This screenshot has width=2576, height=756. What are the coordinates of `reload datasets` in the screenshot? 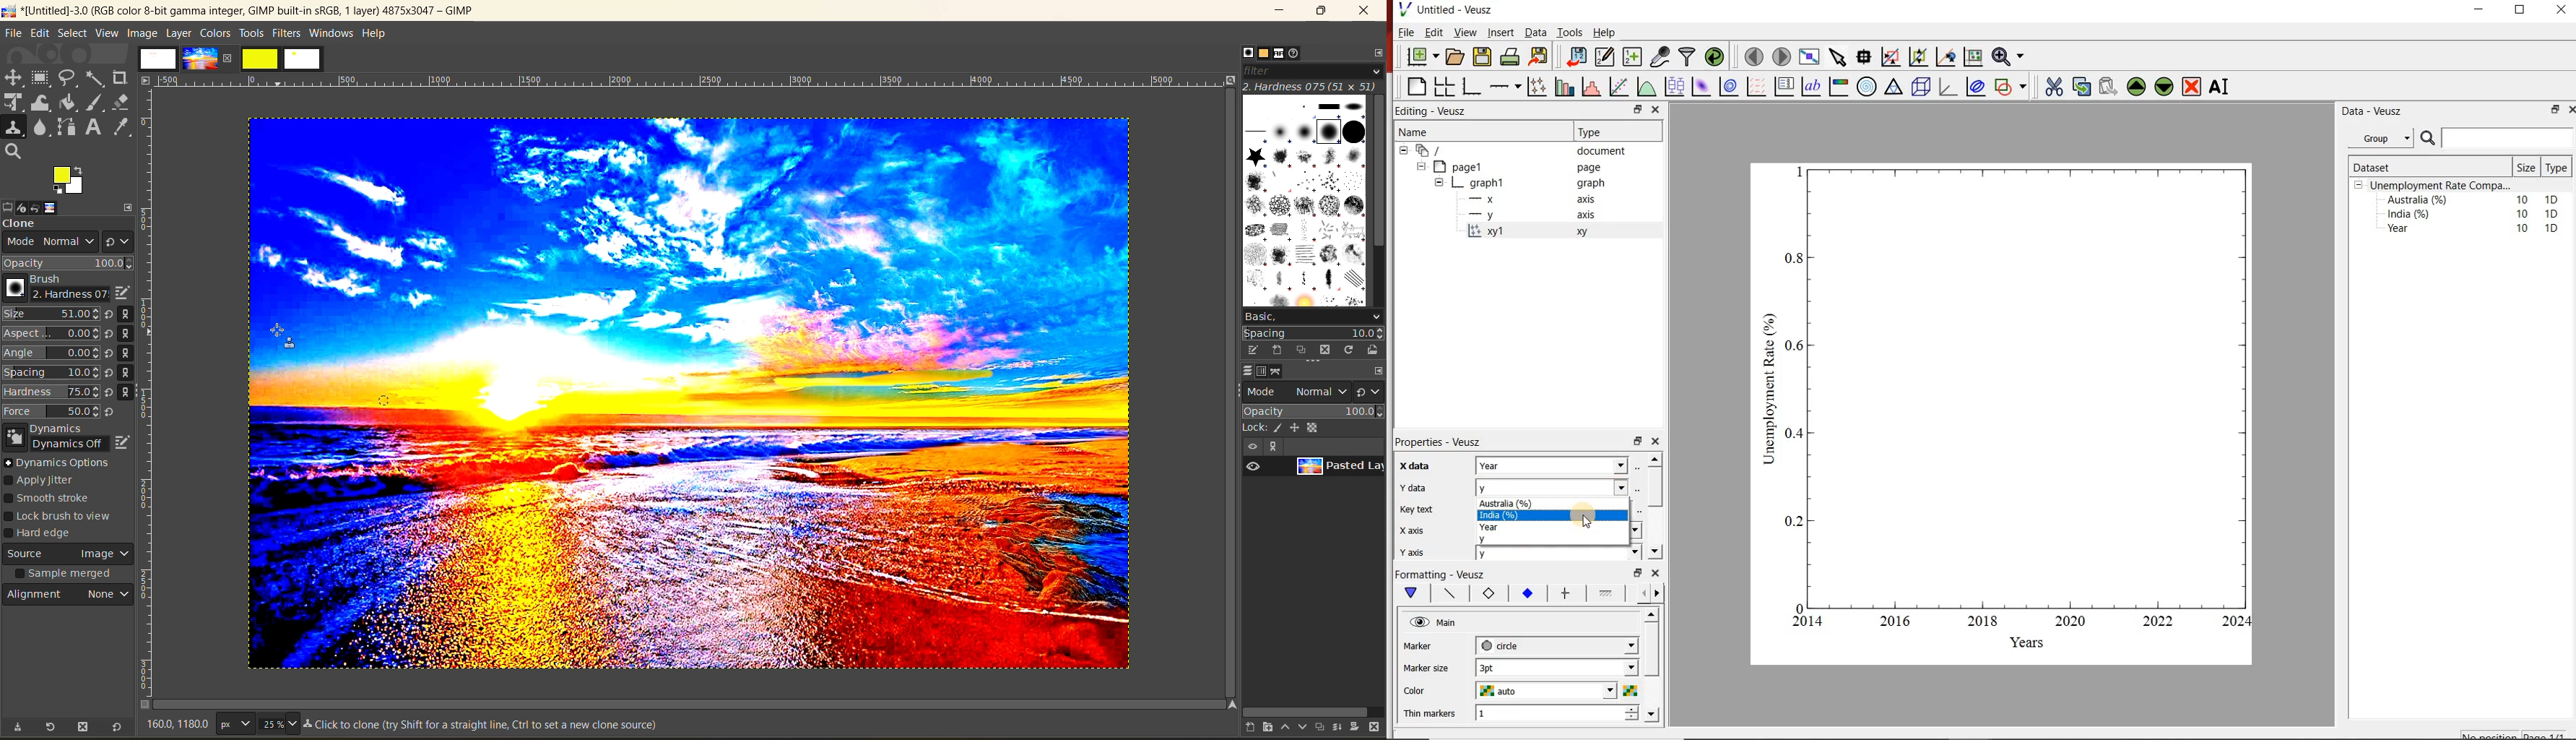 It's located at (1715, 56).